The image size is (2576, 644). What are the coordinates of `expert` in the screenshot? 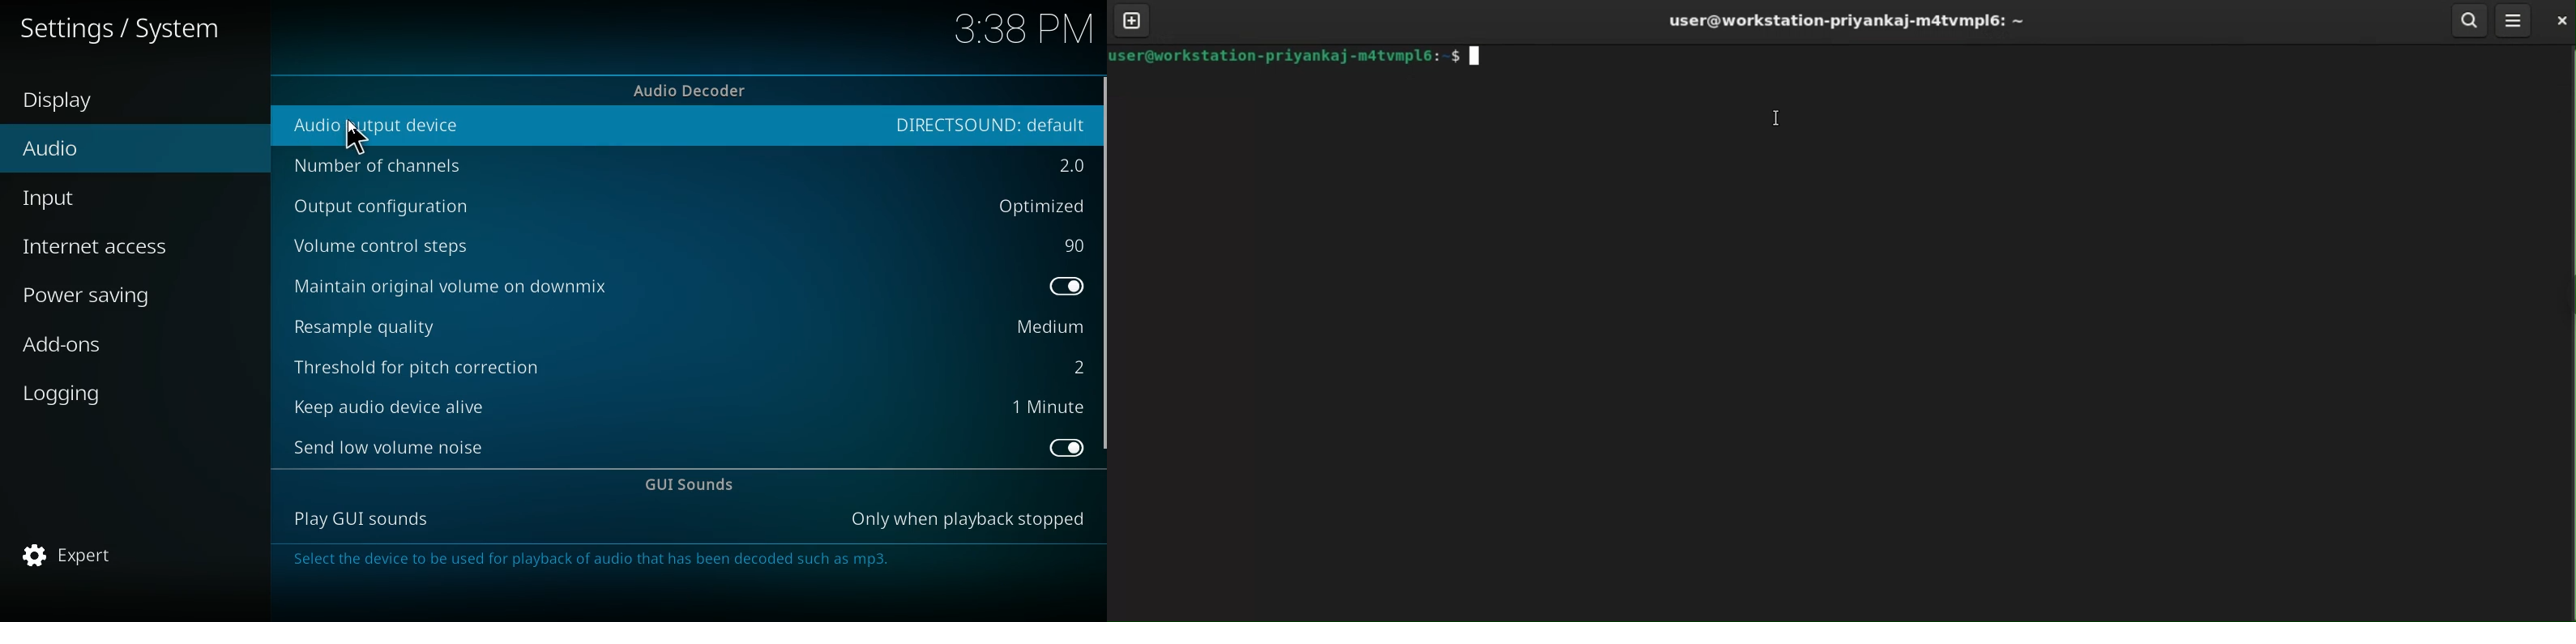 It's located at (92, 556).